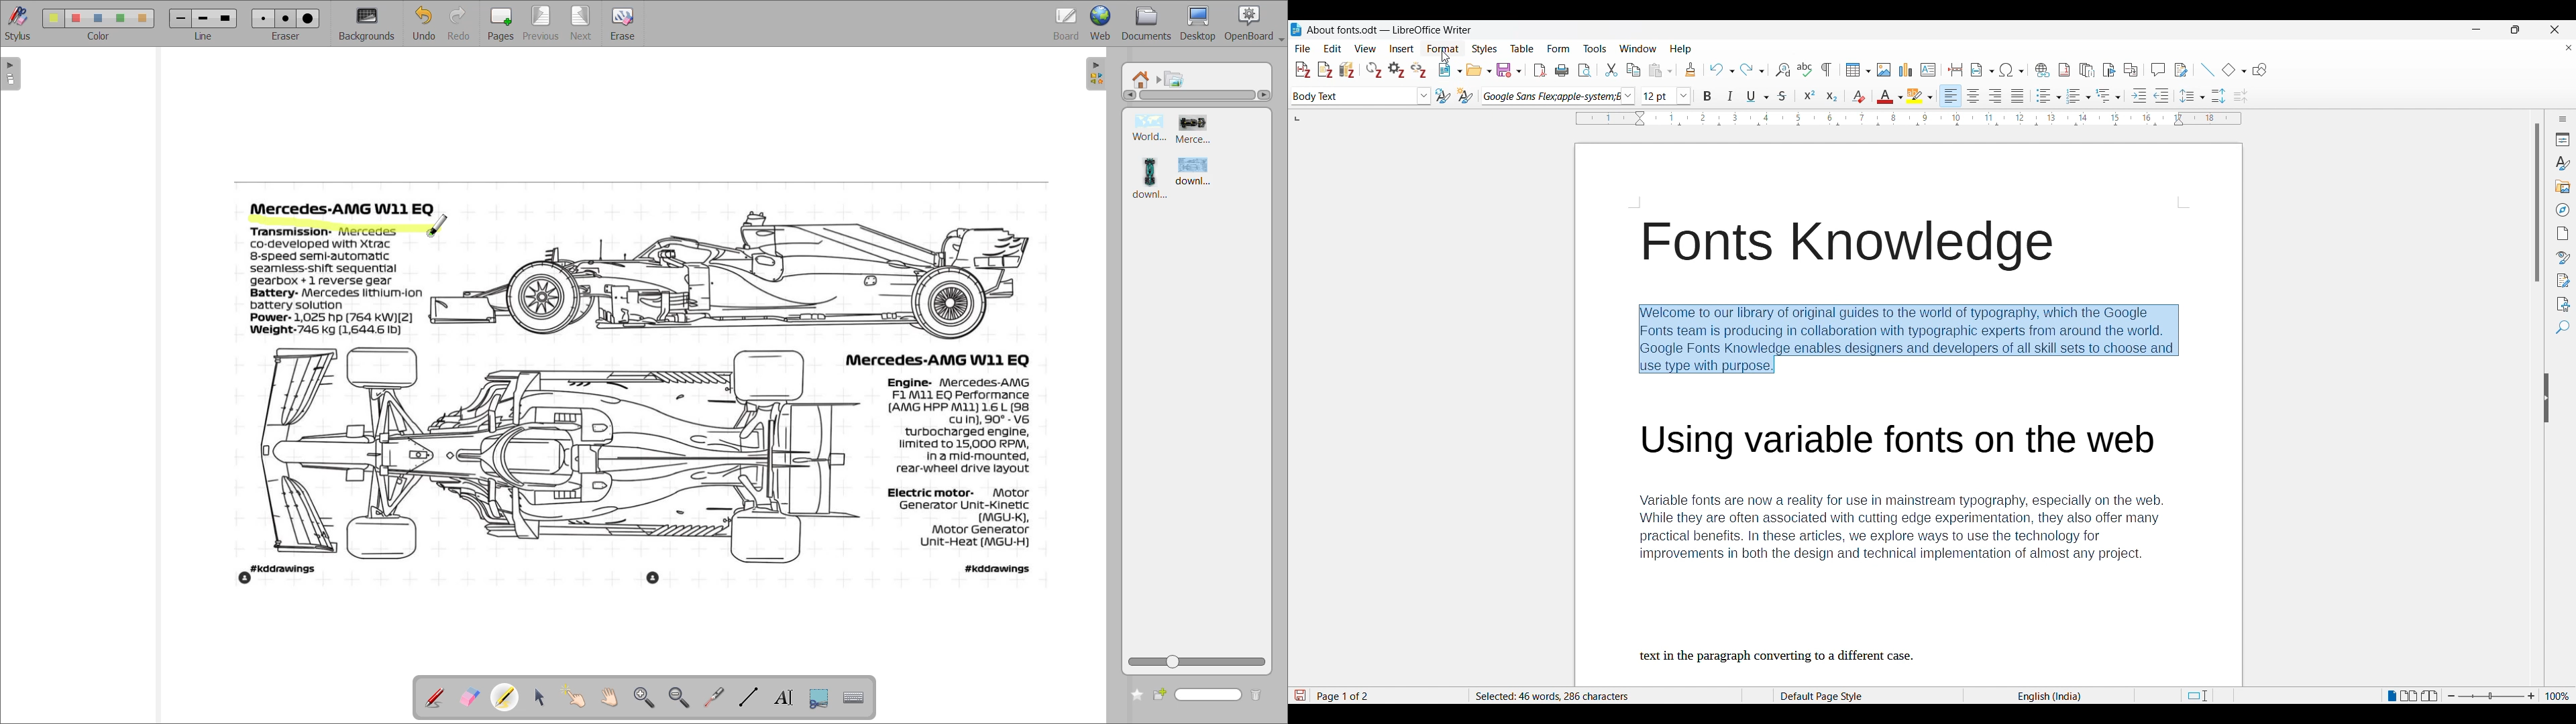 The image size is (2576, 728). What do you see at coordinates (2218, 96) in the screenshot?
I see `Increase paragraph spacing` at bounding box center [2218, 96].